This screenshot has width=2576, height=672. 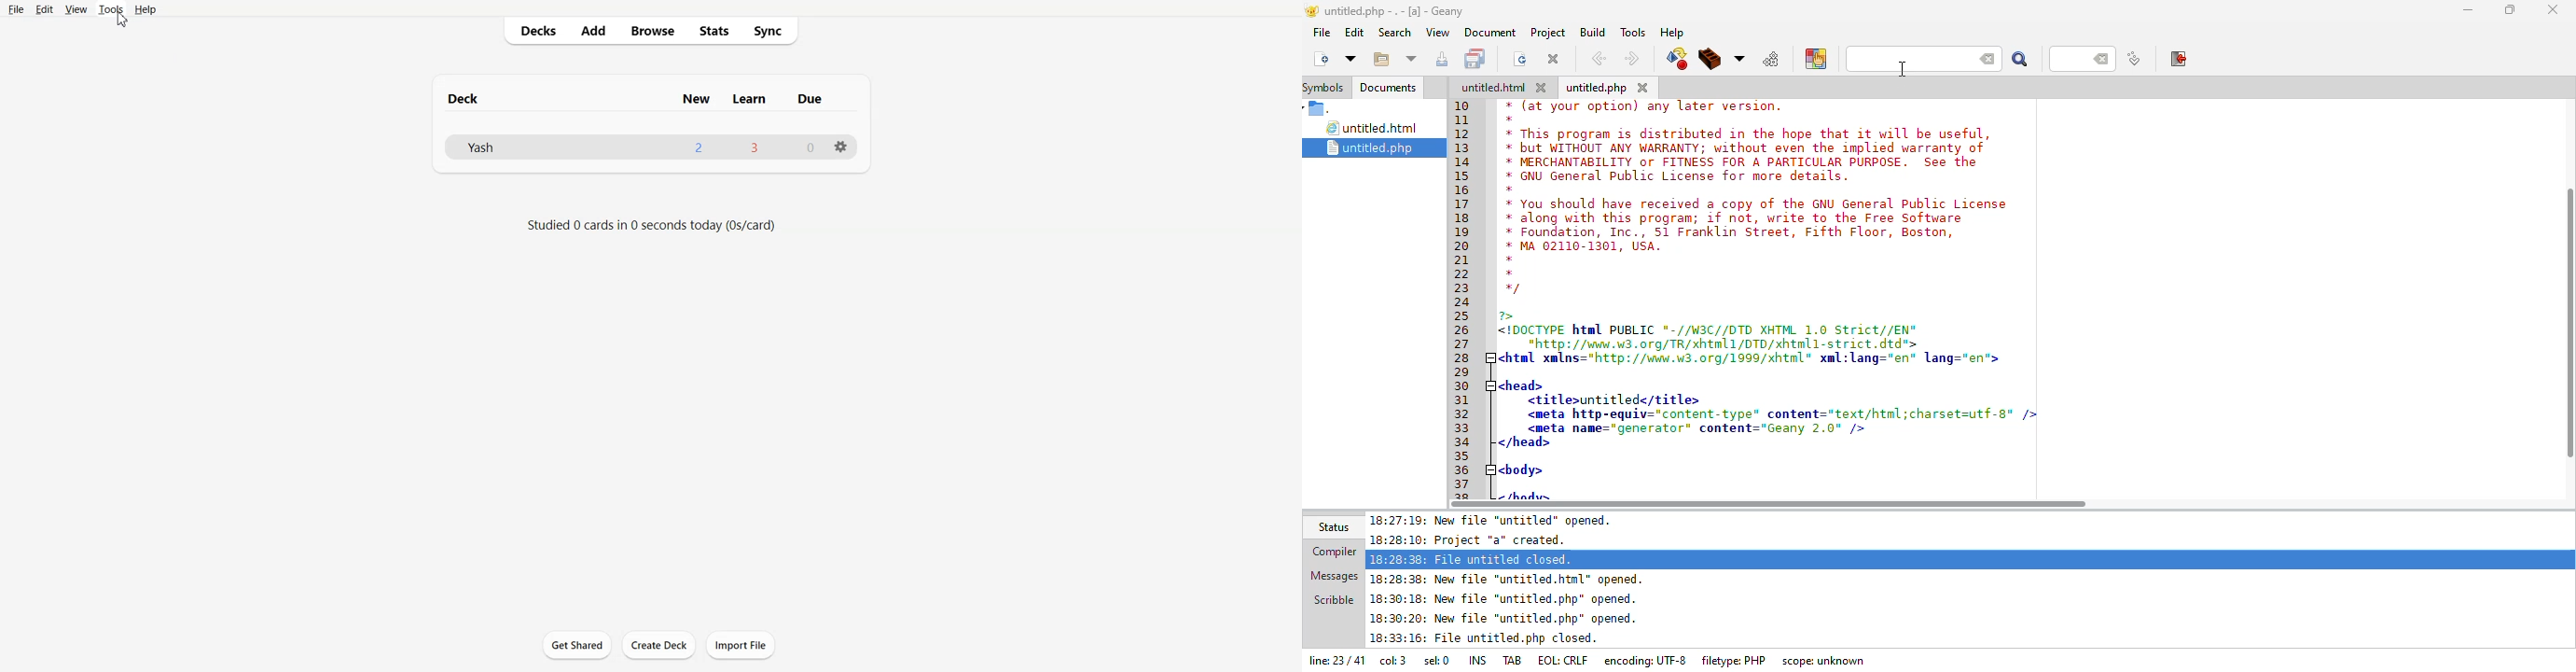 What do you see at coordinates (696, 98) in the screenshot?
I see `New` at bounding box center [696, 98].